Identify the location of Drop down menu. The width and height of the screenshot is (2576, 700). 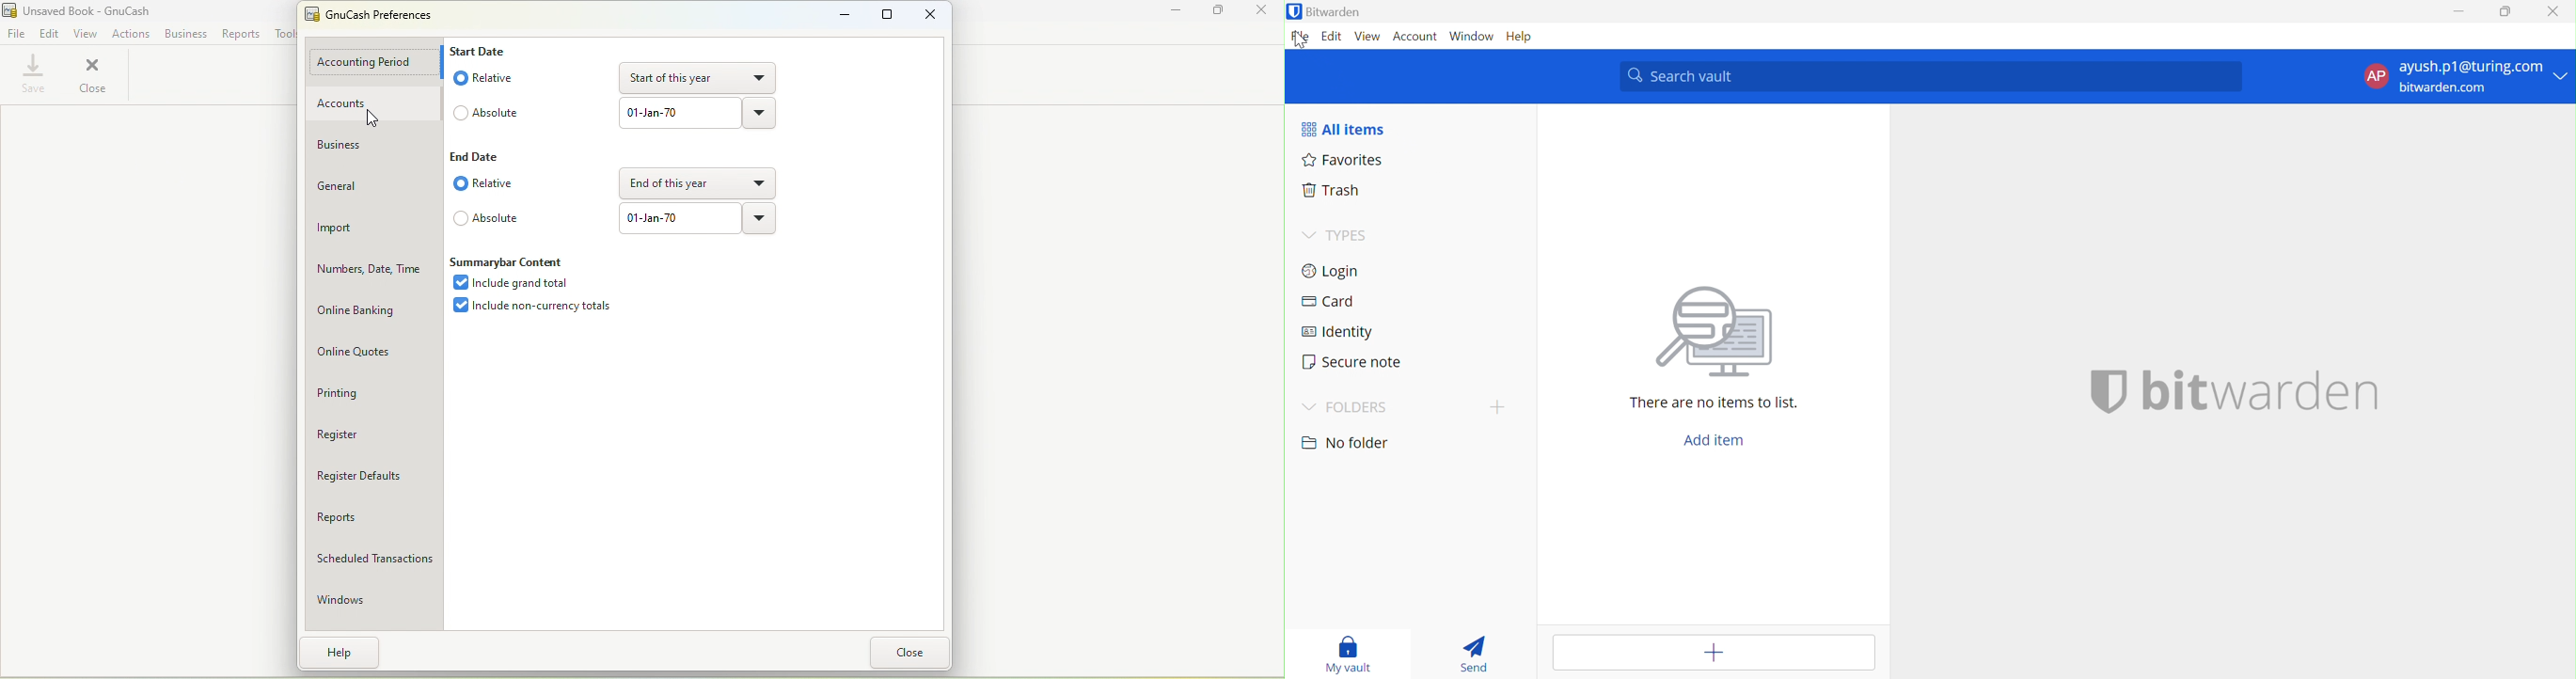
(758, 218).